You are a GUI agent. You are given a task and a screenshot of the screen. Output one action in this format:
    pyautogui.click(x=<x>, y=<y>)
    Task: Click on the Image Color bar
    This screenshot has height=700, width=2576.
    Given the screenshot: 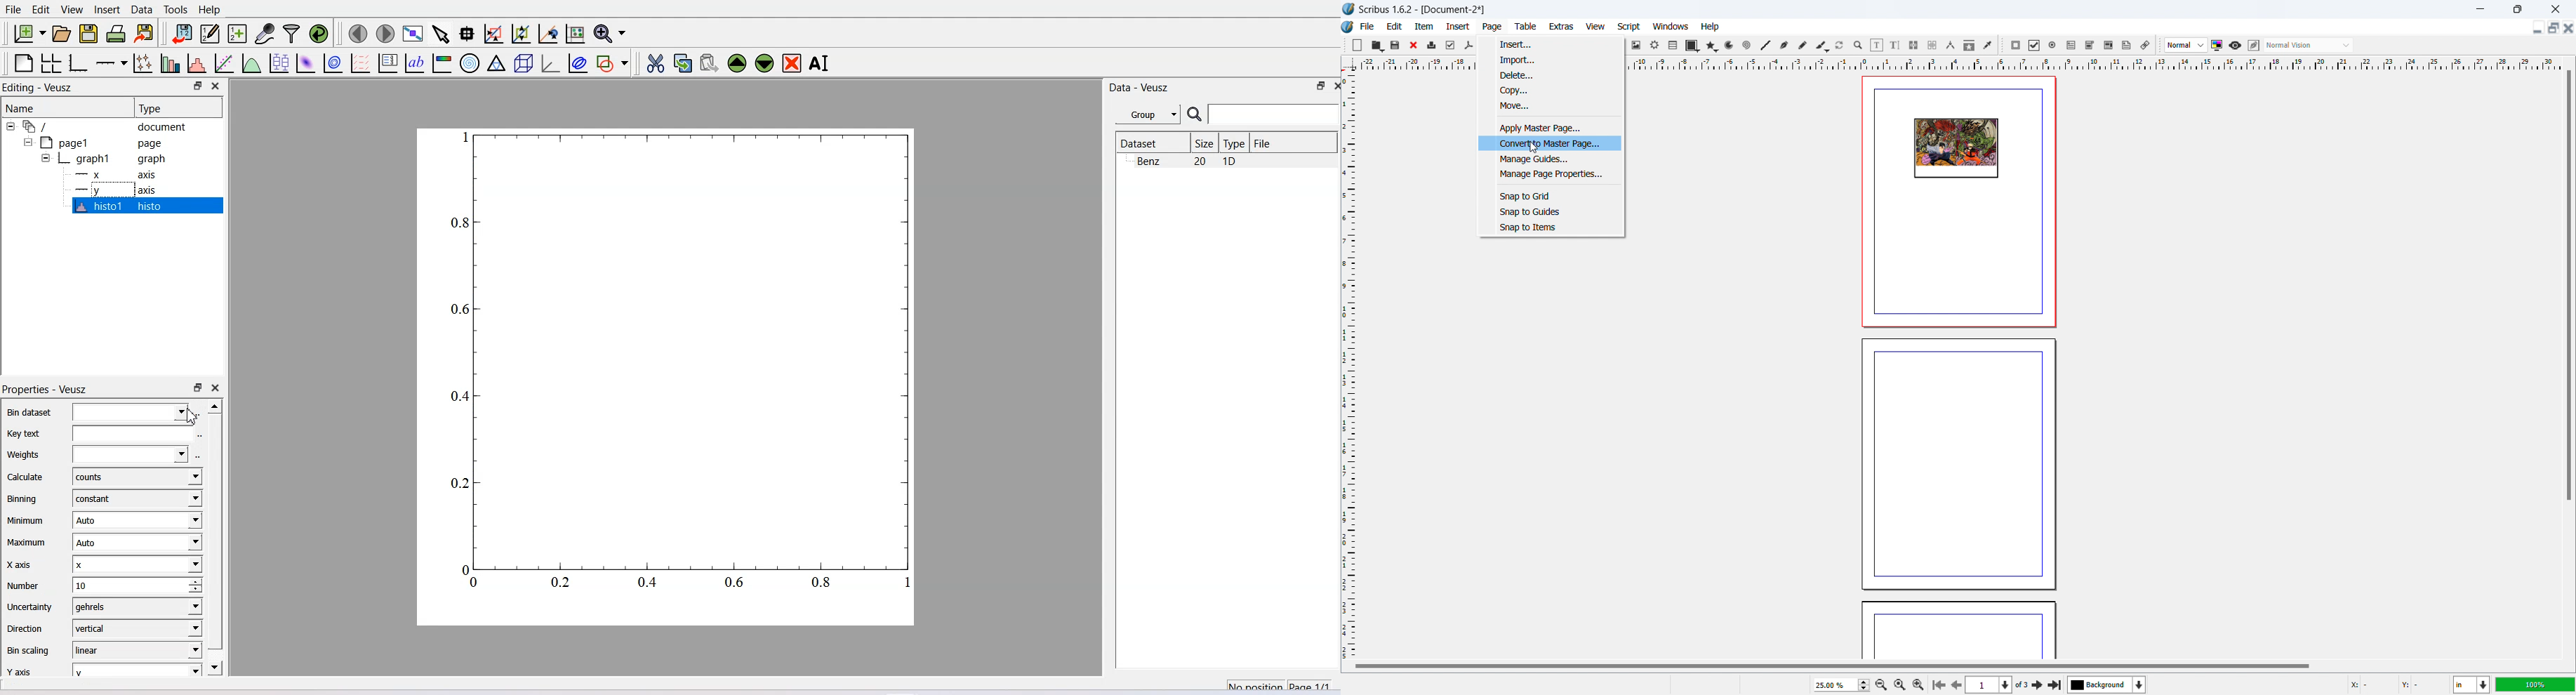 What is the action you would take?
    pyautogui.click(x=442, y=64)
    